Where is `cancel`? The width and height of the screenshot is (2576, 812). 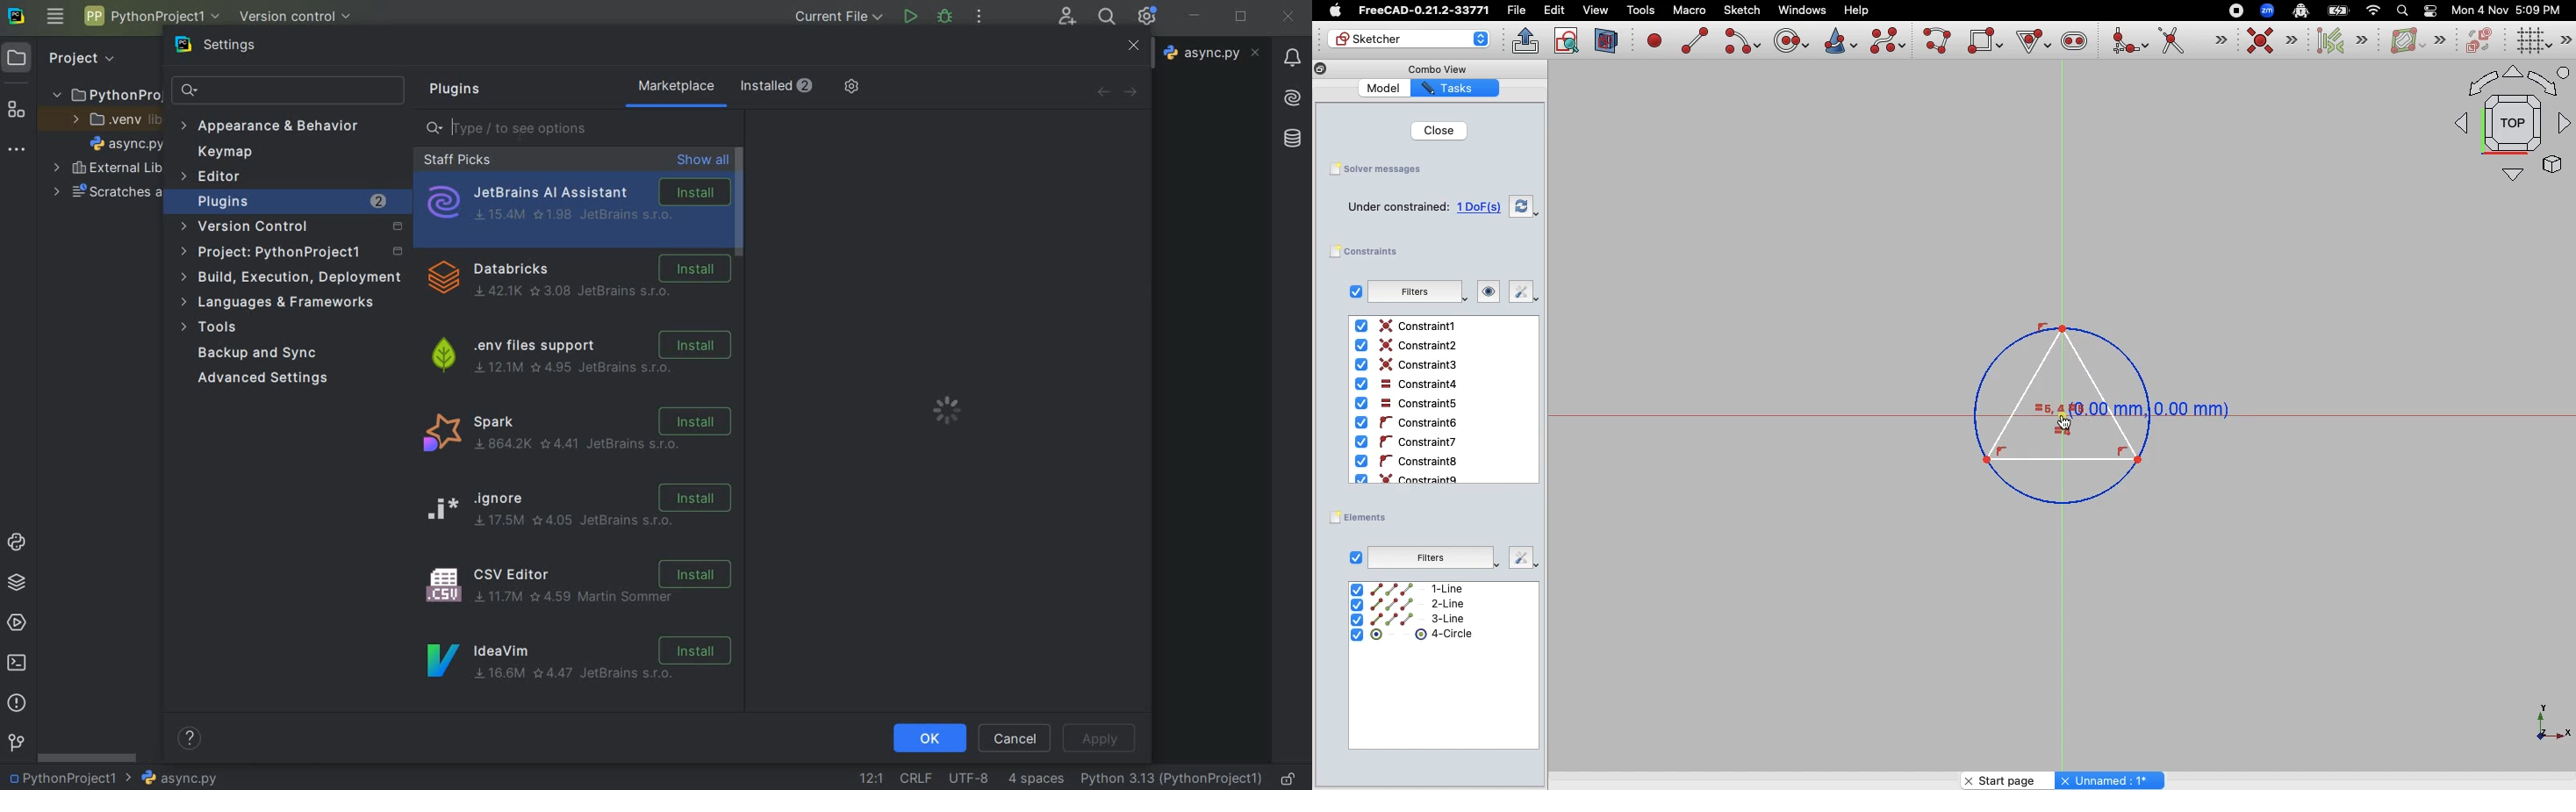
cancel is located at coordinates (1016, 739).